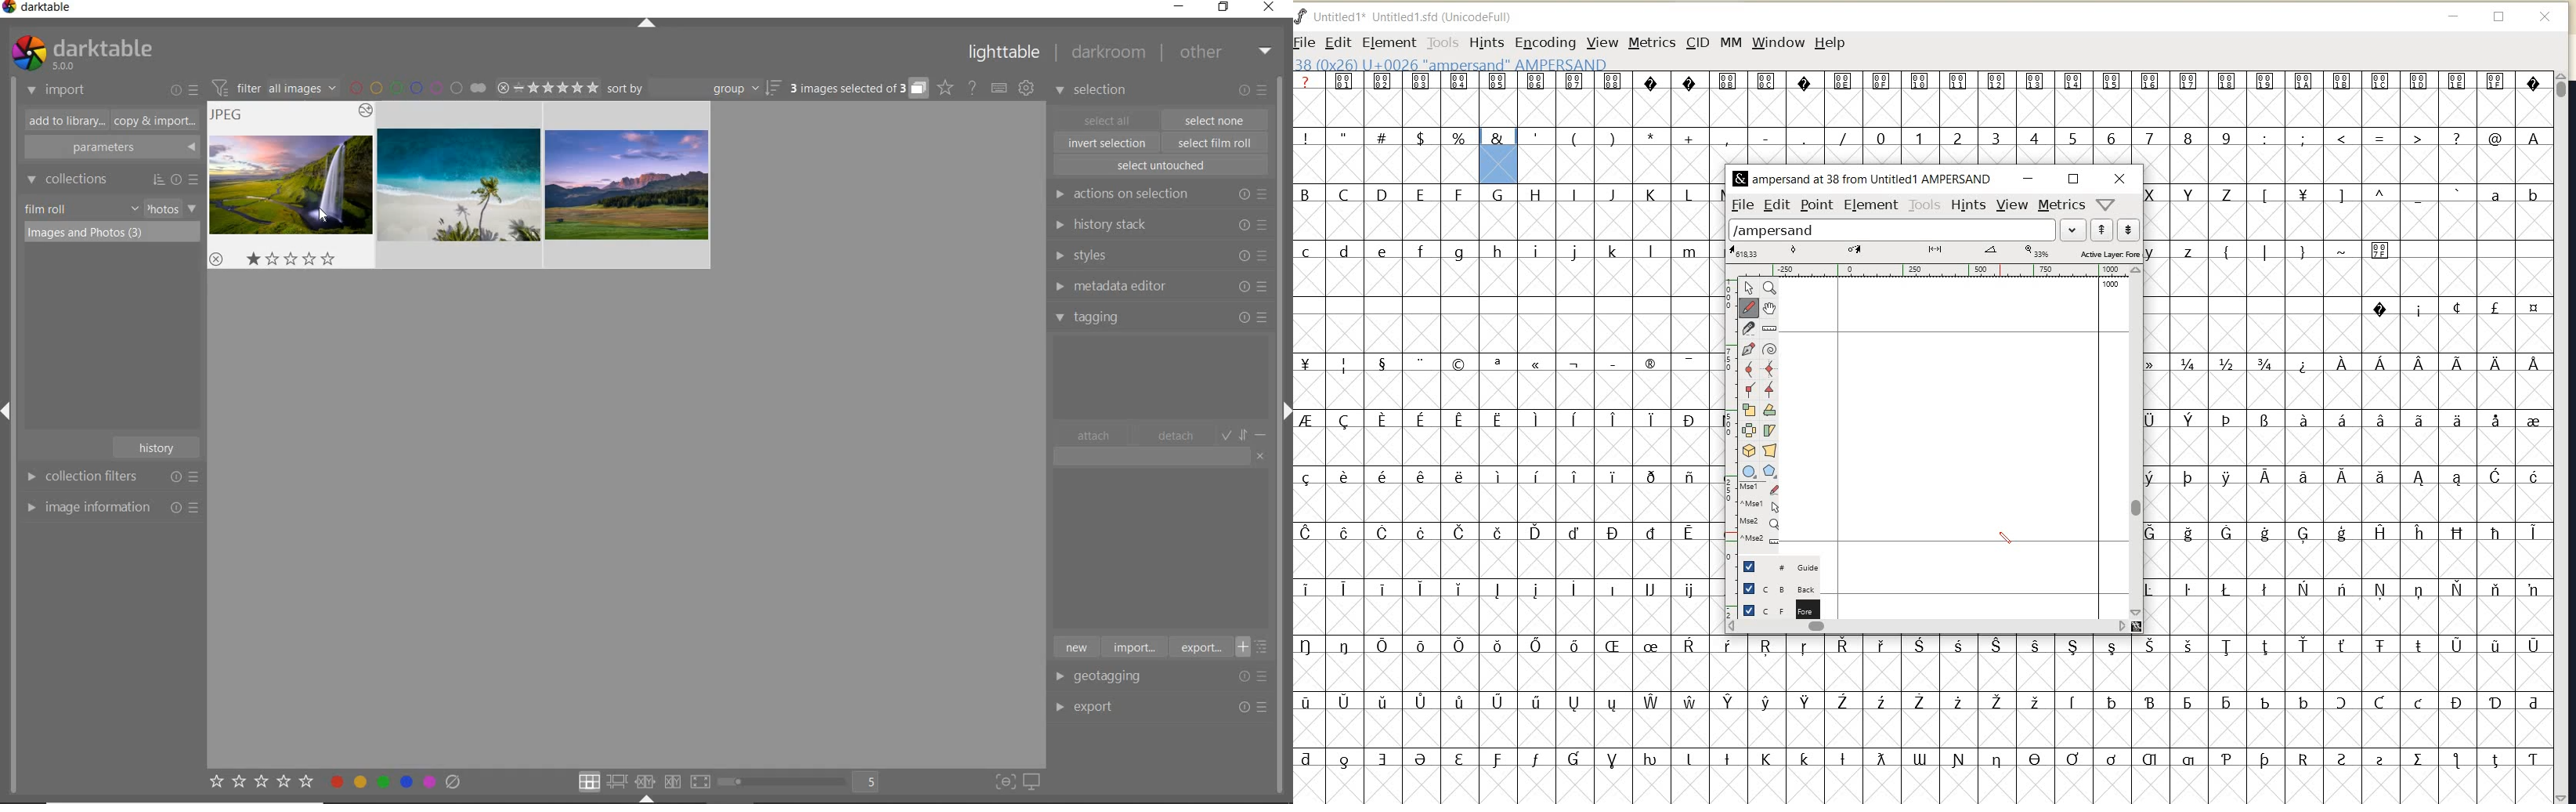  I want to click on glyph characters, so click(1594, 486).